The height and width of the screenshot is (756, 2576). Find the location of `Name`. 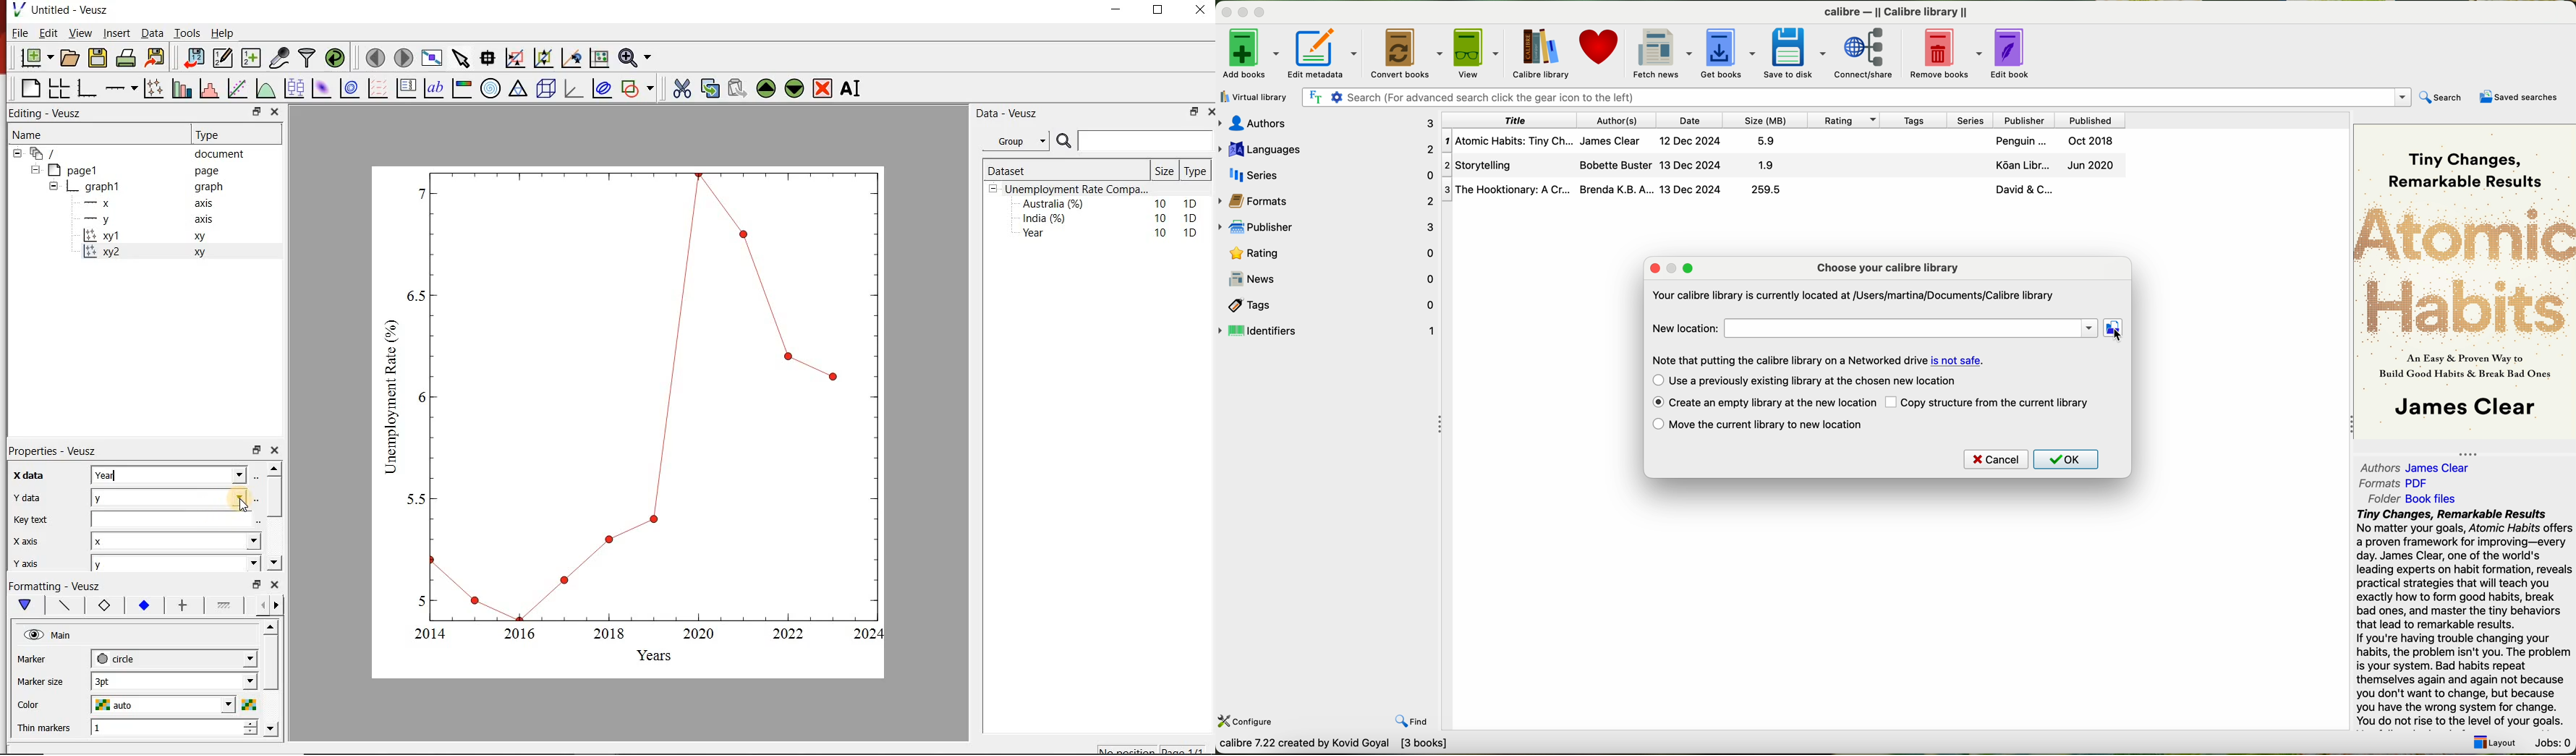

Name is located at coordinates (91, 133).